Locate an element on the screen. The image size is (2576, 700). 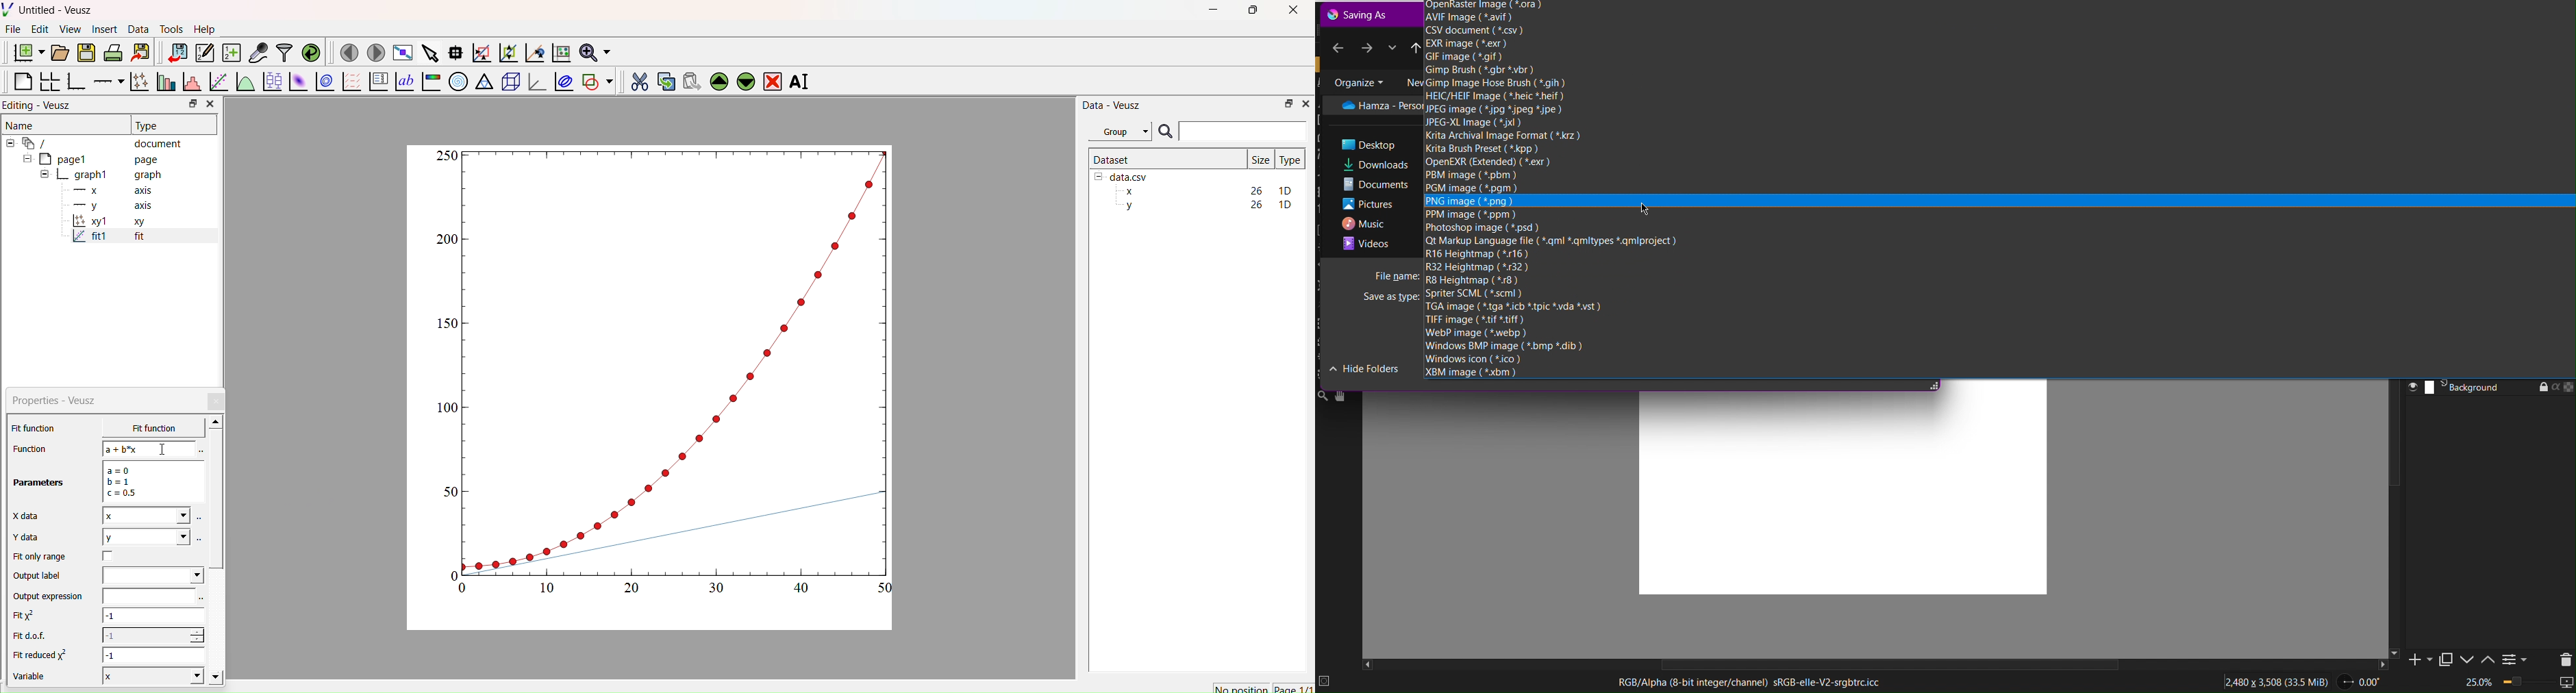
scroll is located at coordinates (1885, 664).